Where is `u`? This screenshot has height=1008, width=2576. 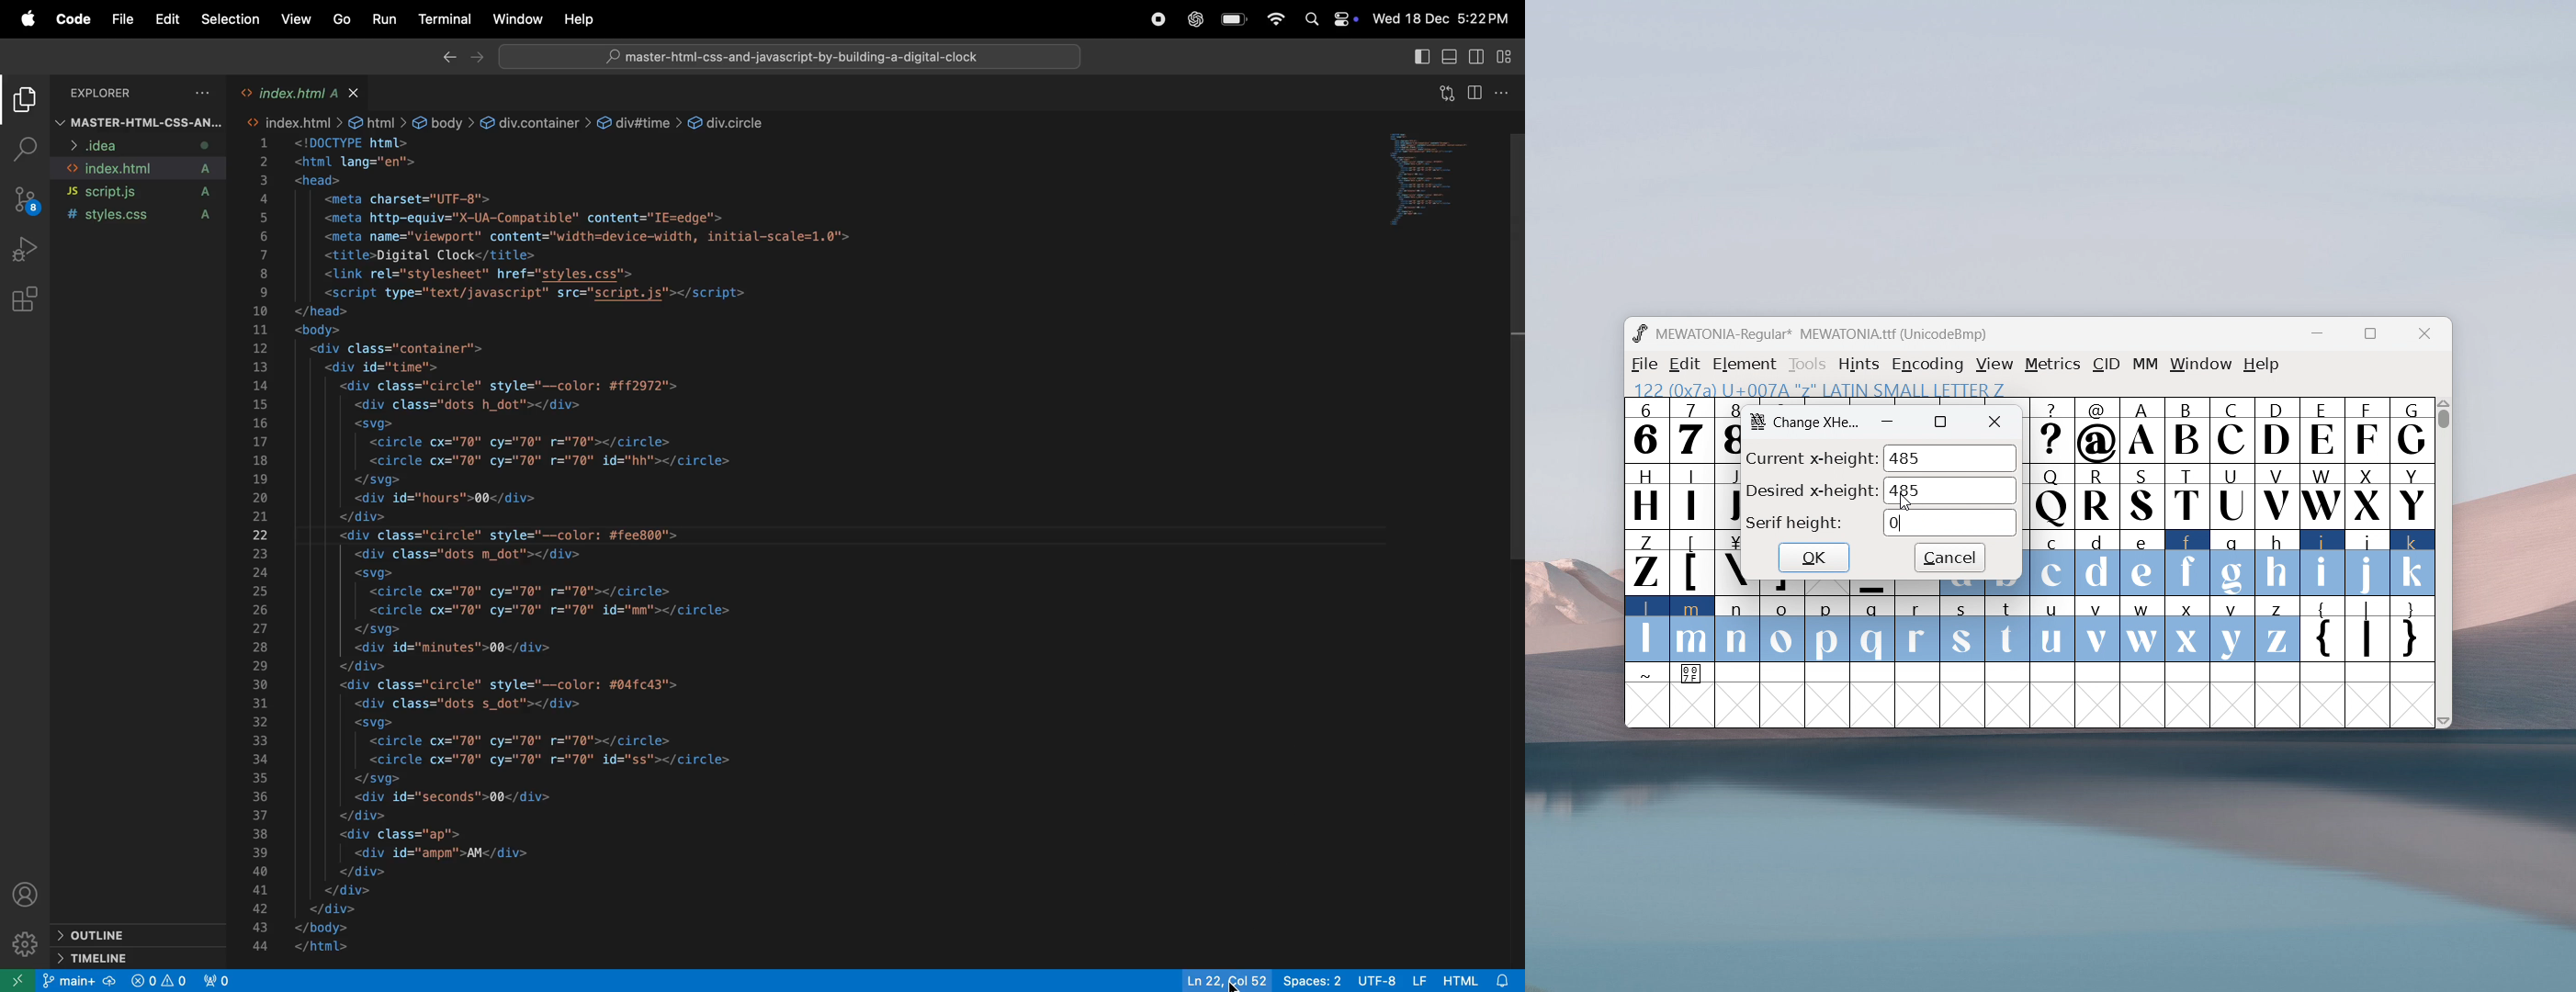
u is located at coordinates (2051, 629).